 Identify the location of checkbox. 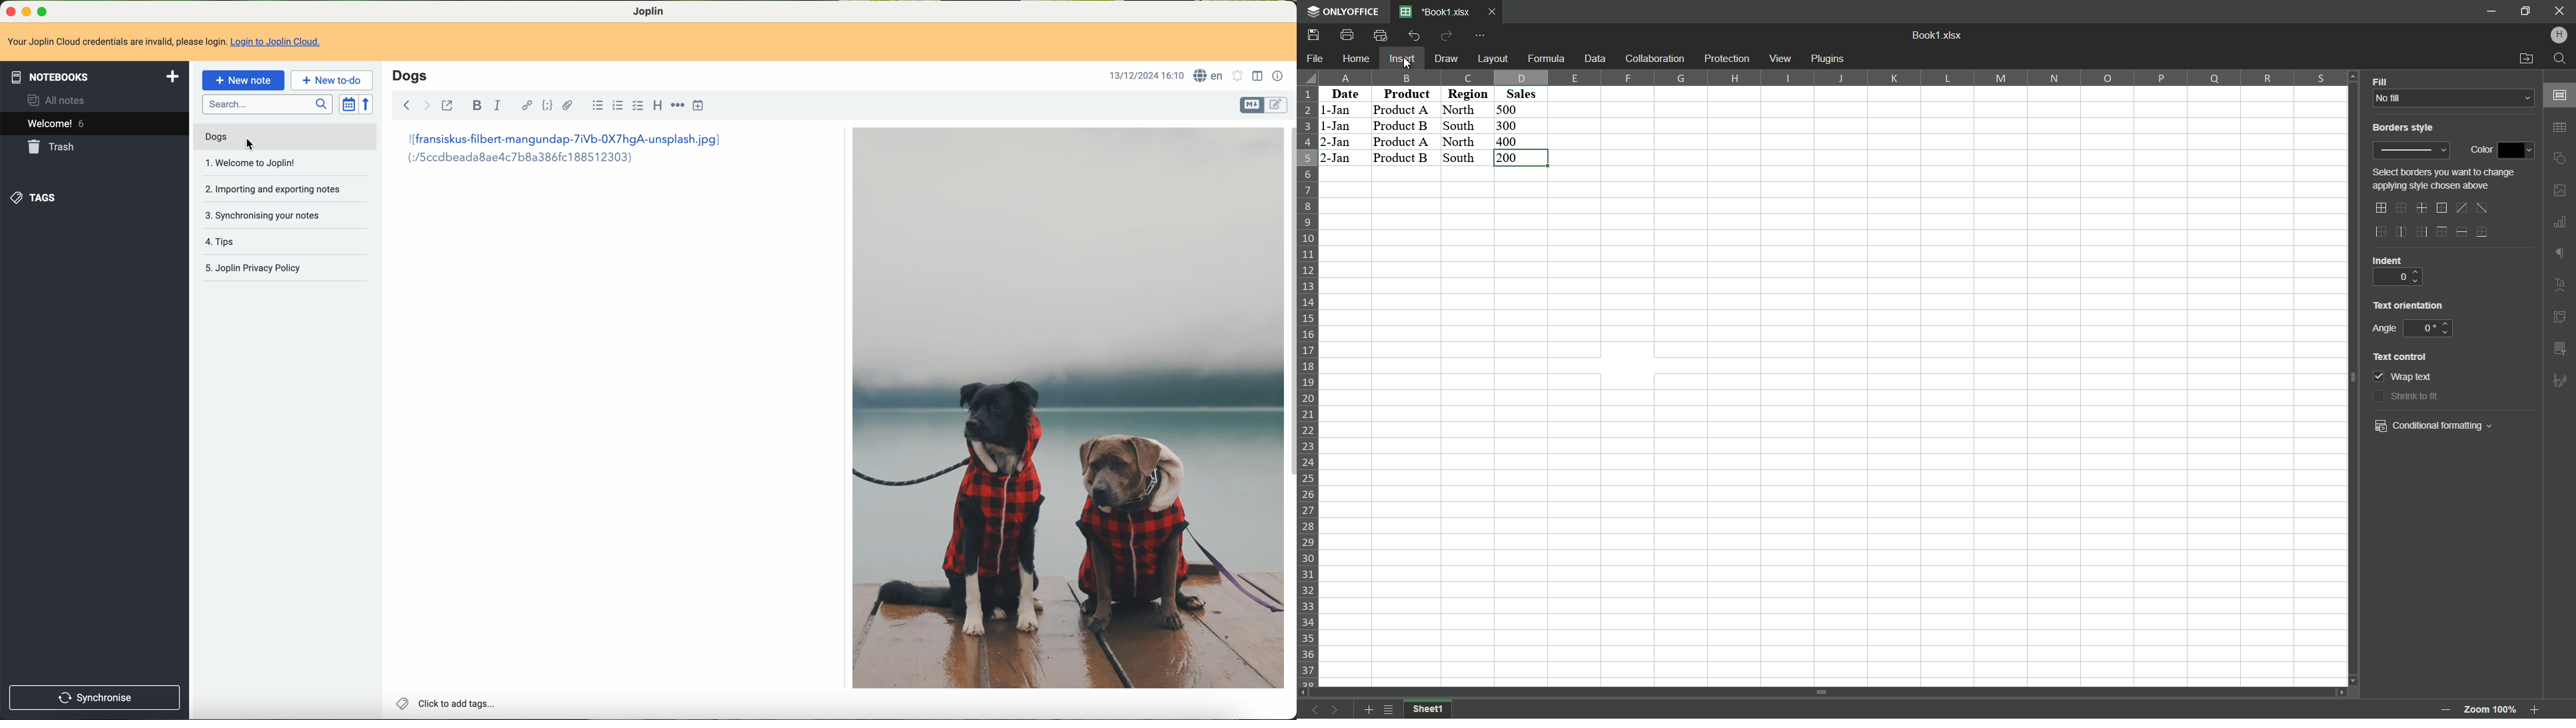
(639, 107).